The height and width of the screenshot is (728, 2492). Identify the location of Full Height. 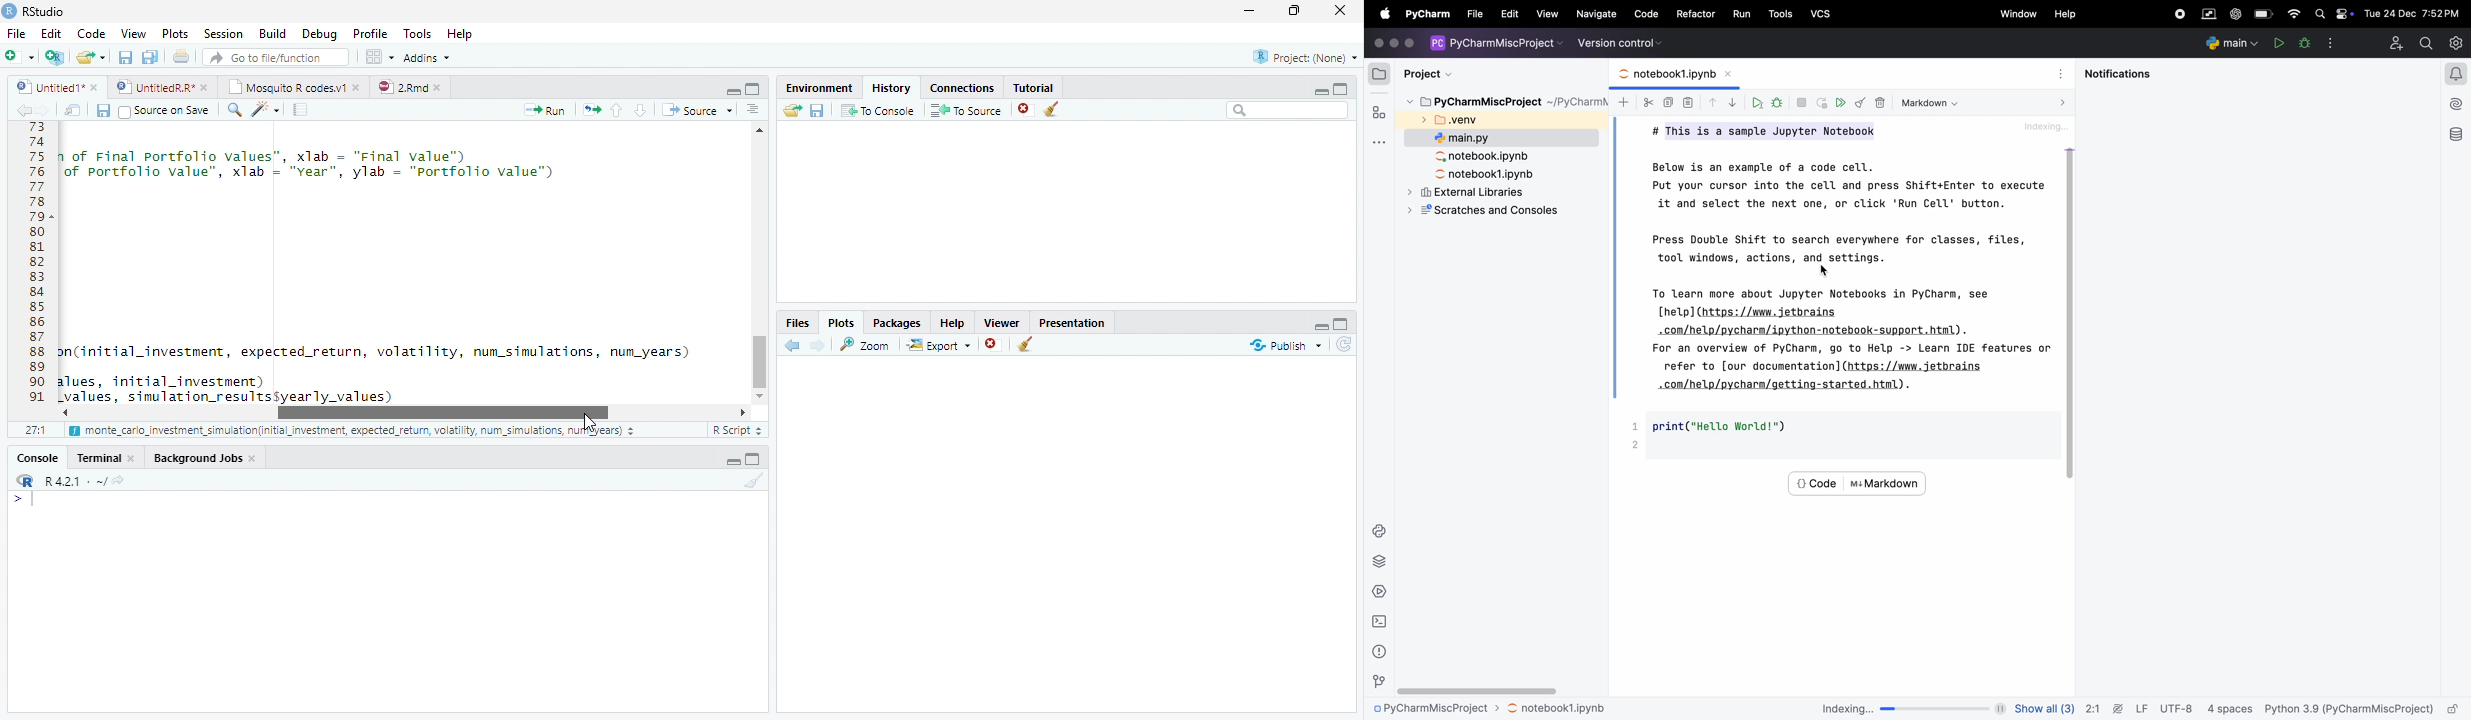
(754, 88).